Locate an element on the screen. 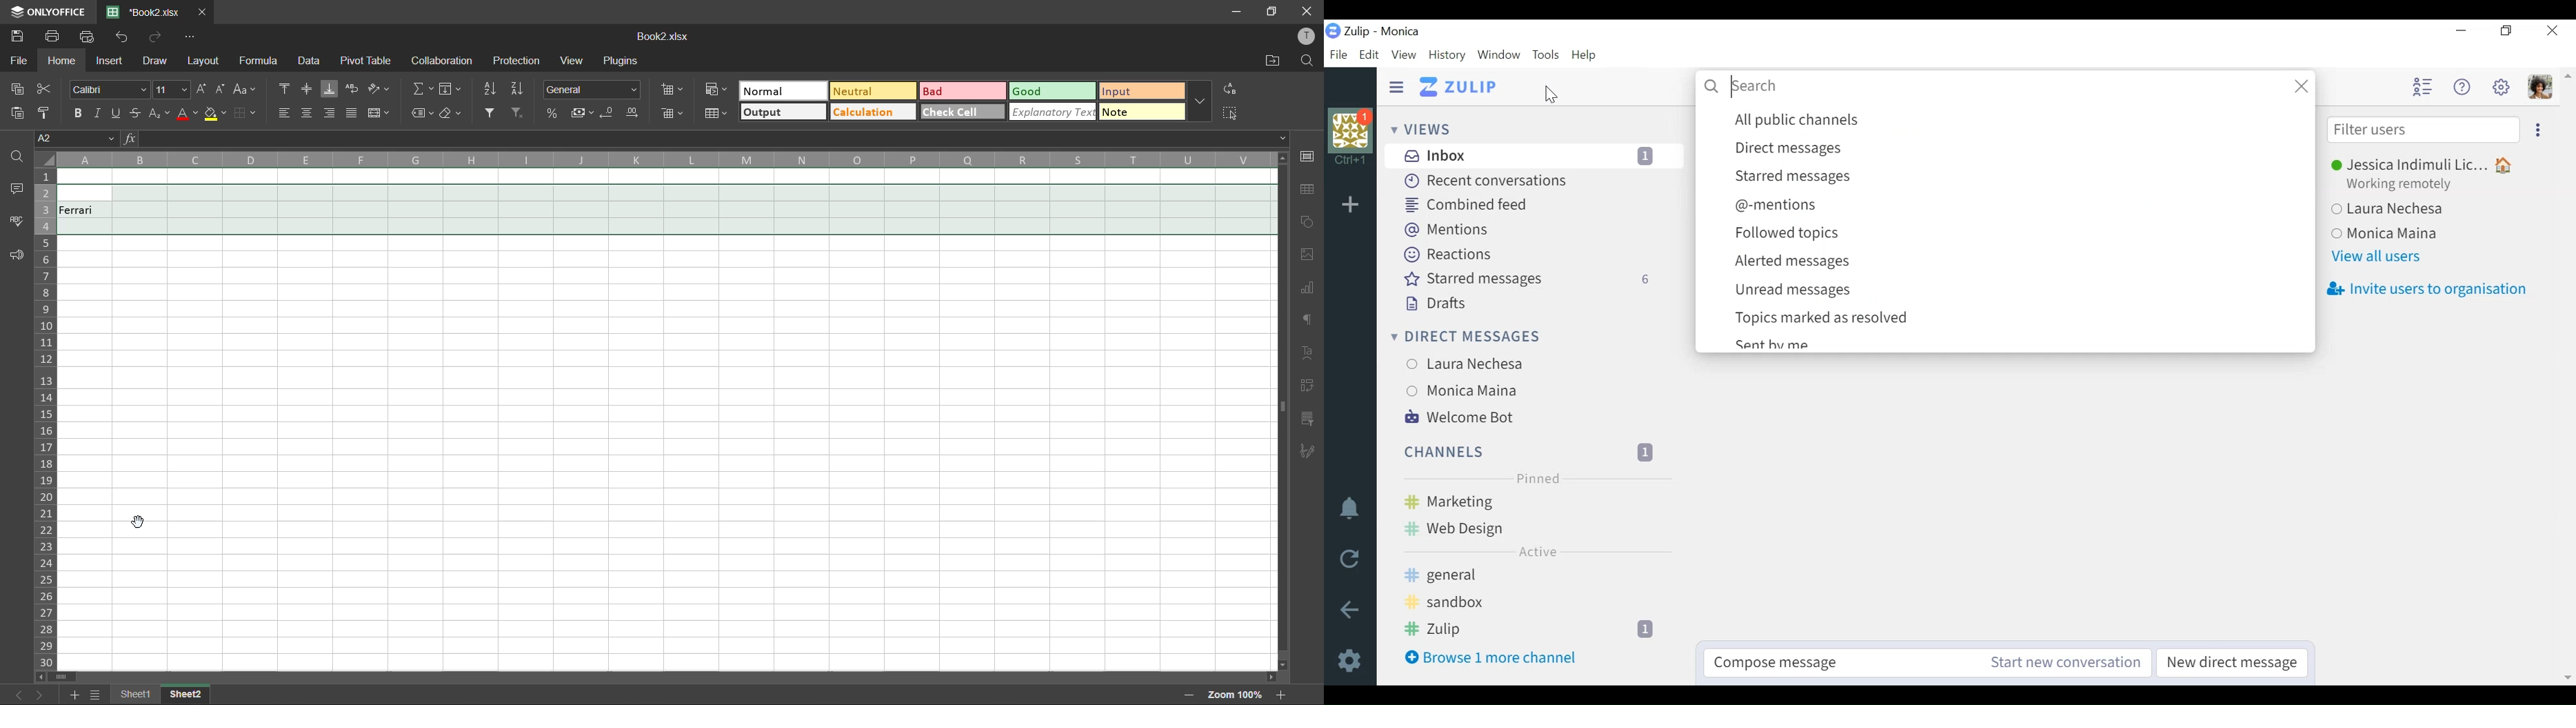 Image resolution: width=2576 pixels, height=728 pixels. New direct message is located at coordinates (2231, 662).